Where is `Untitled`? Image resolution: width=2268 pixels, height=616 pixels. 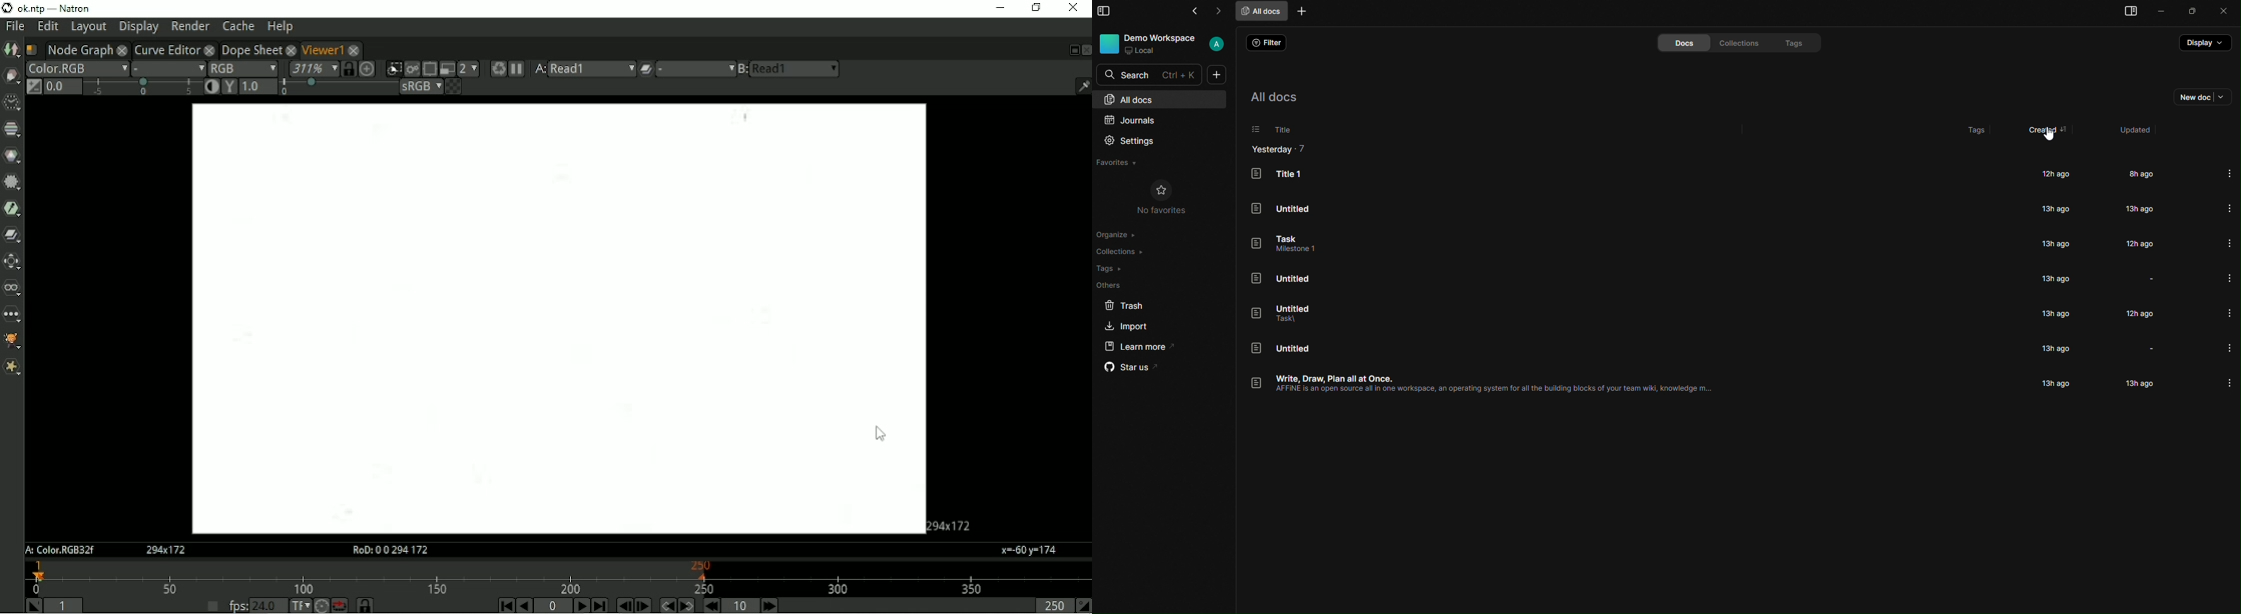 Untitled is located at coordinates (1282, 206).